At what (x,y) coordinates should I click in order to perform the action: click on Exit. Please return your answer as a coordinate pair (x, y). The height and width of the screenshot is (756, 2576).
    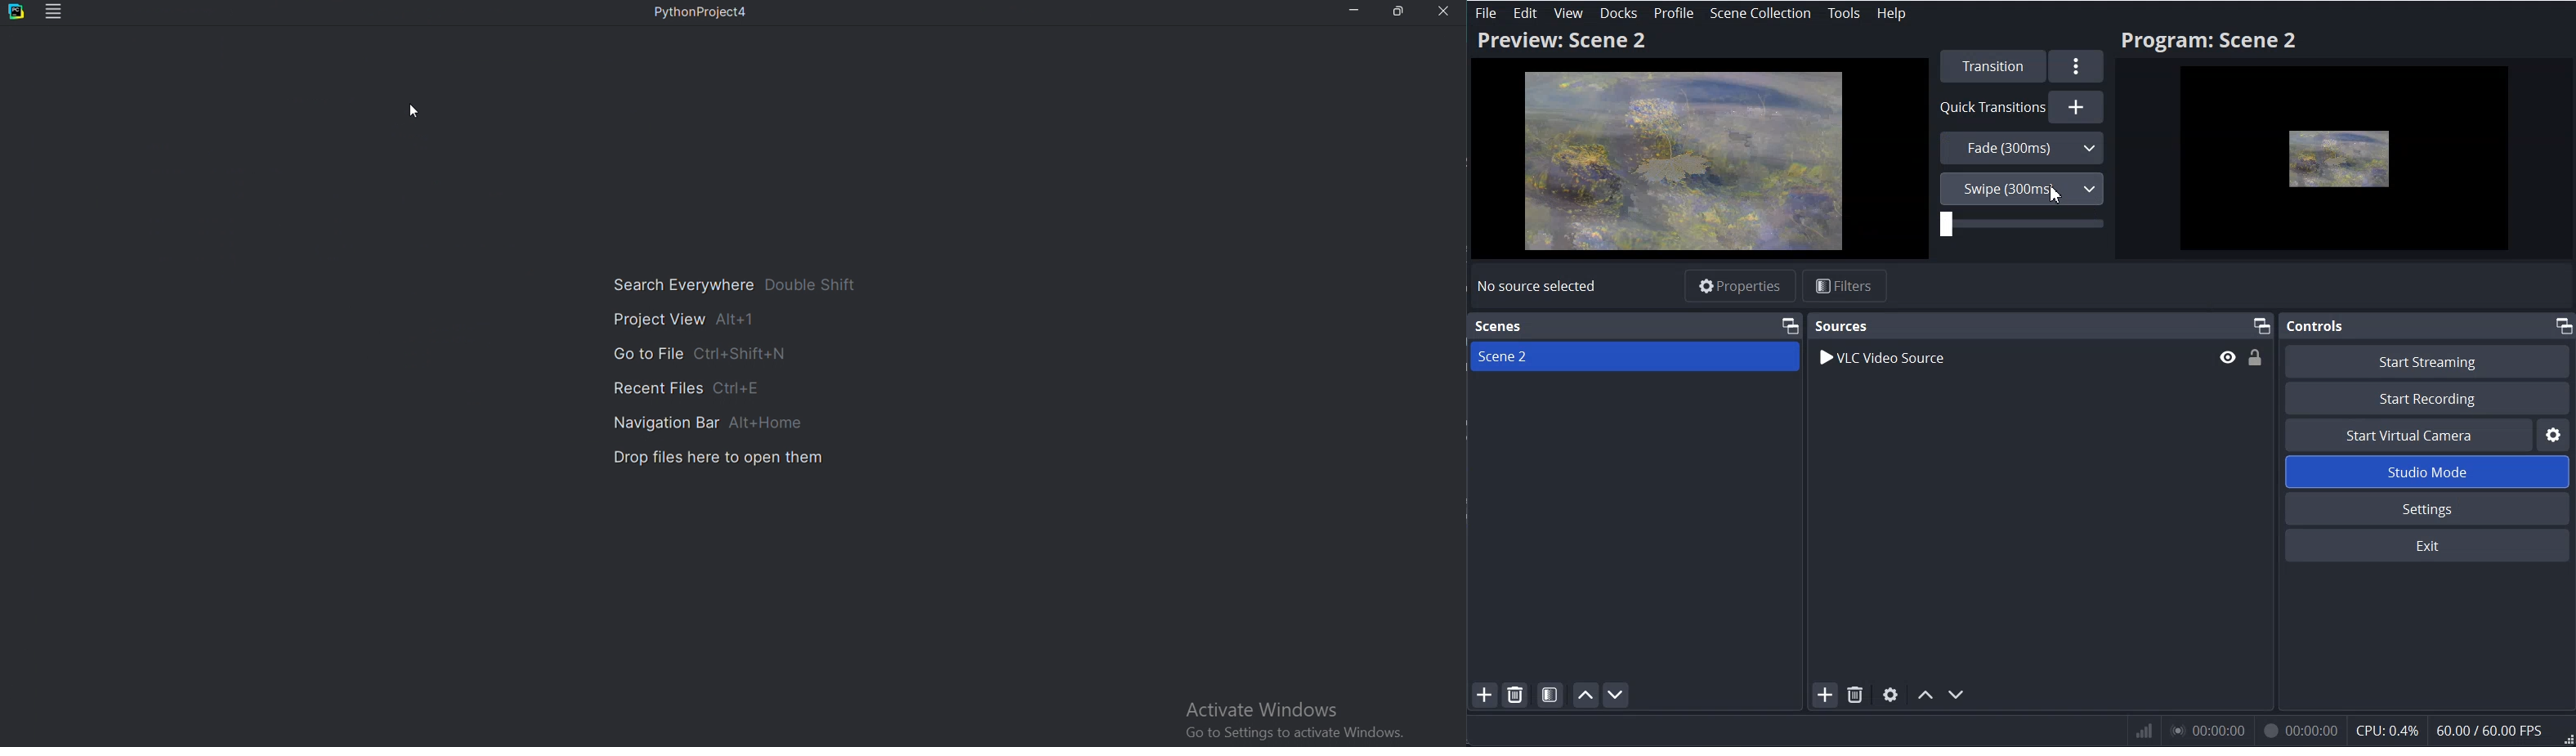
    Looking at the image, I should click on (2431, 545).